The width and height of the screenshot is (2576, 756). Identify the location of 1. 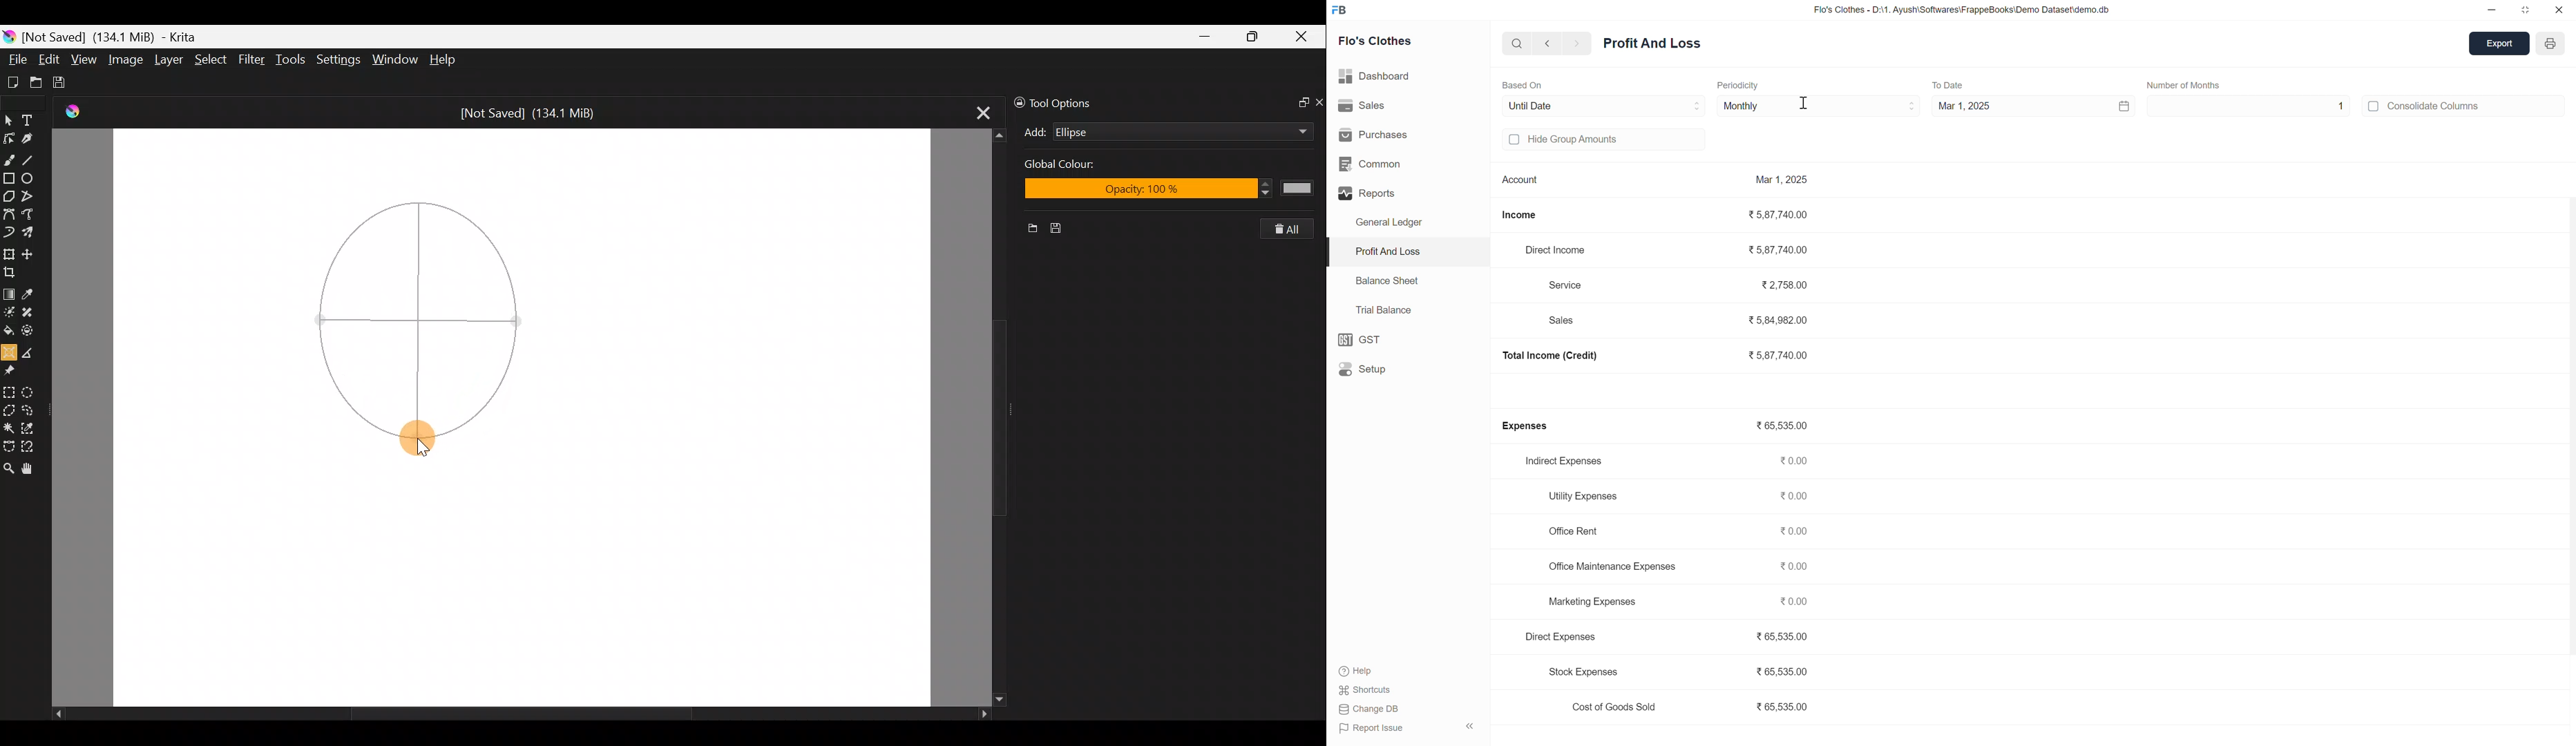
(2257, 107).